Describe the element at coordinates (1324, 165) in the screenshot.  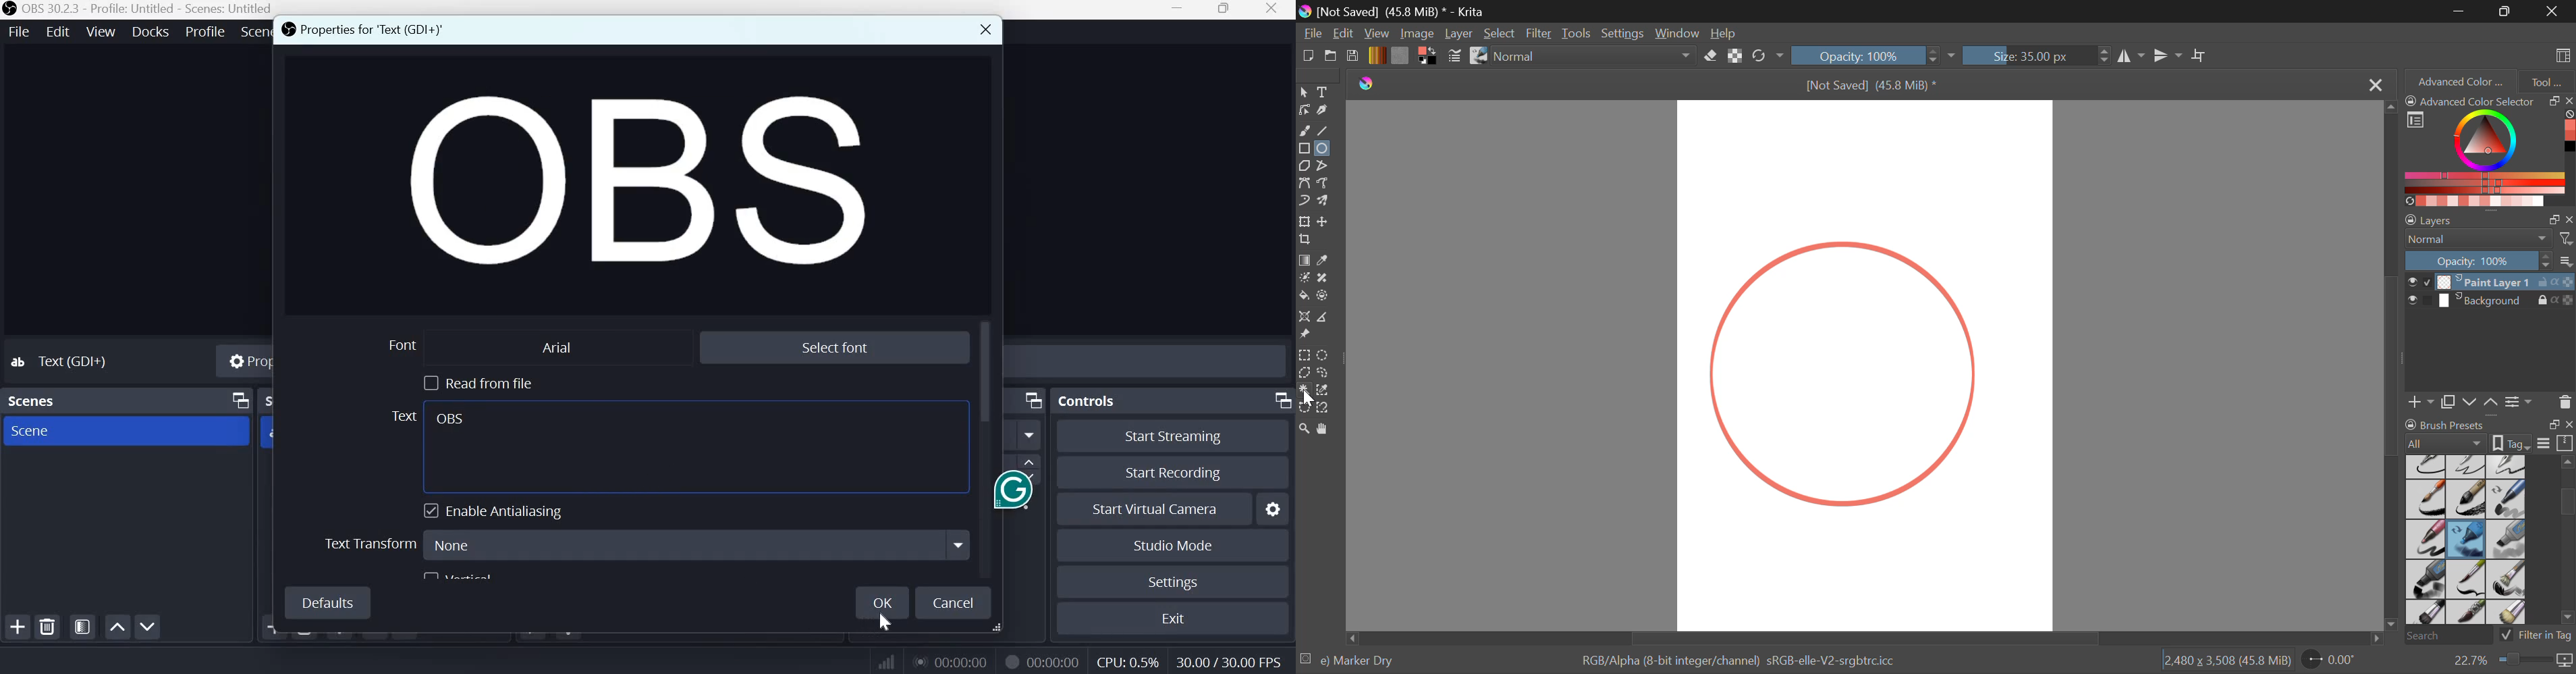
I see `Polyline Tool` at that location.